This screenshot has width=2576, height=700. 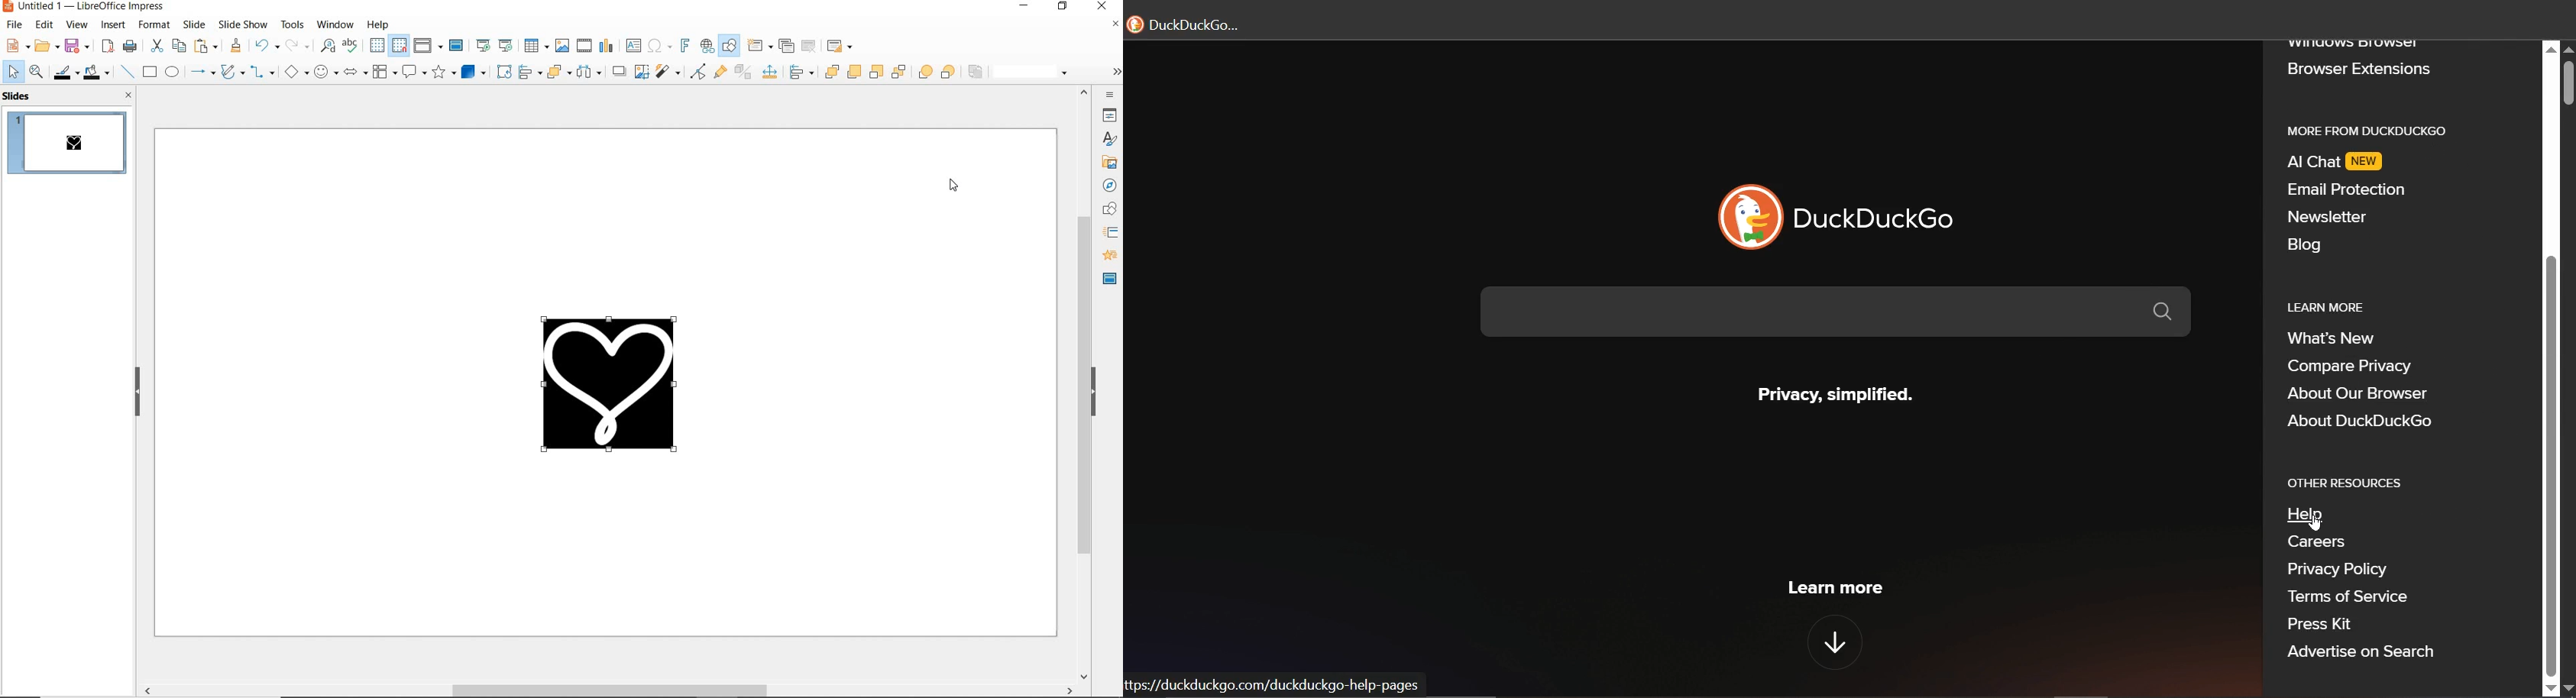 I want to click on insert video, so click(x=584, y=45).